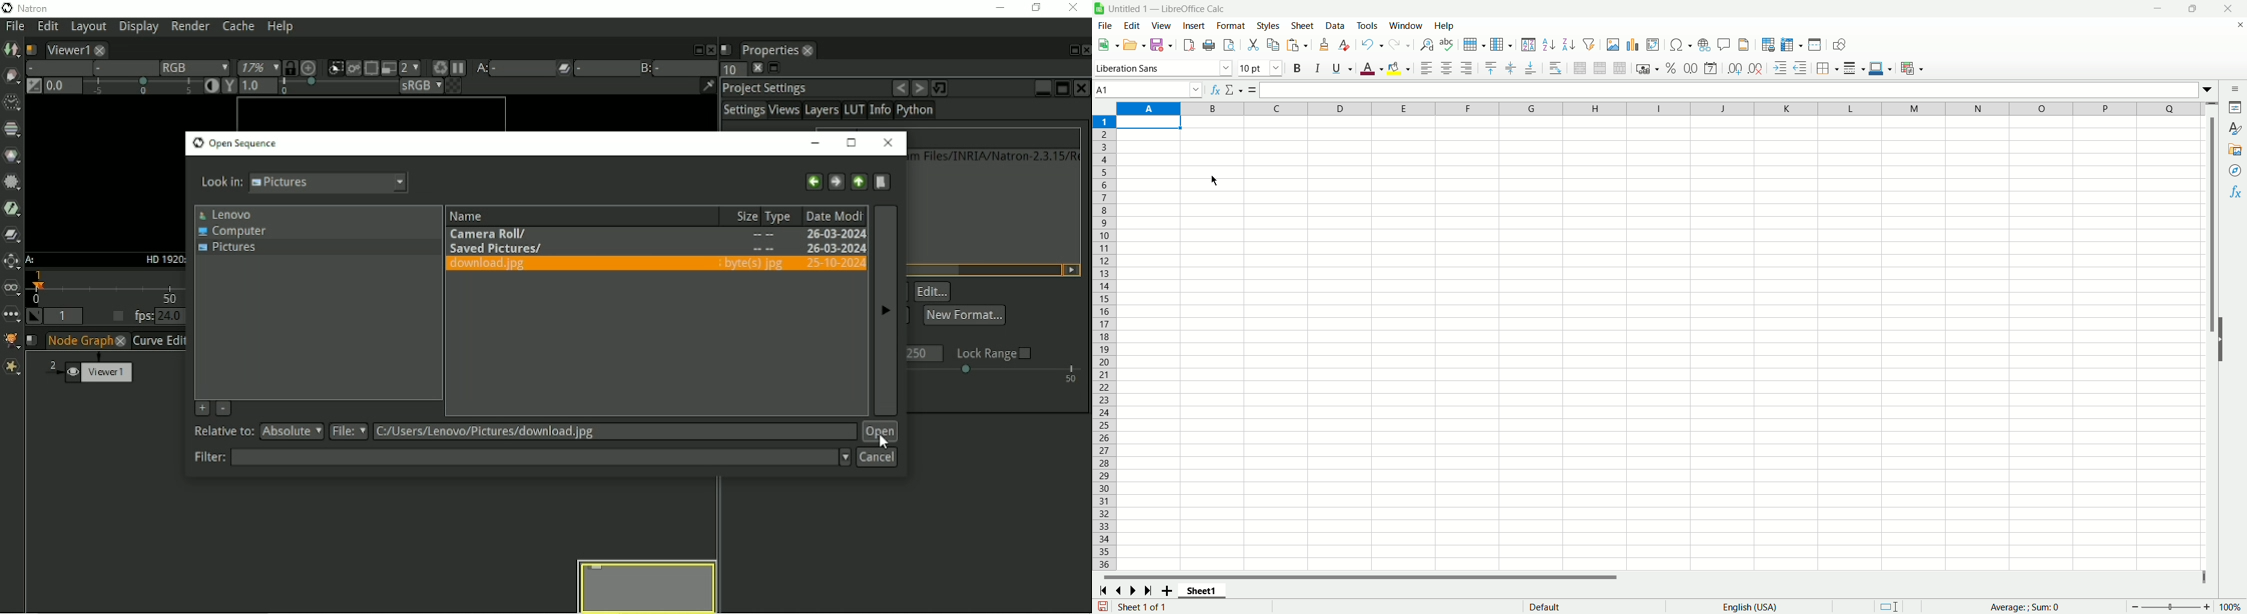  I want to click on data, so click(1335, 25).